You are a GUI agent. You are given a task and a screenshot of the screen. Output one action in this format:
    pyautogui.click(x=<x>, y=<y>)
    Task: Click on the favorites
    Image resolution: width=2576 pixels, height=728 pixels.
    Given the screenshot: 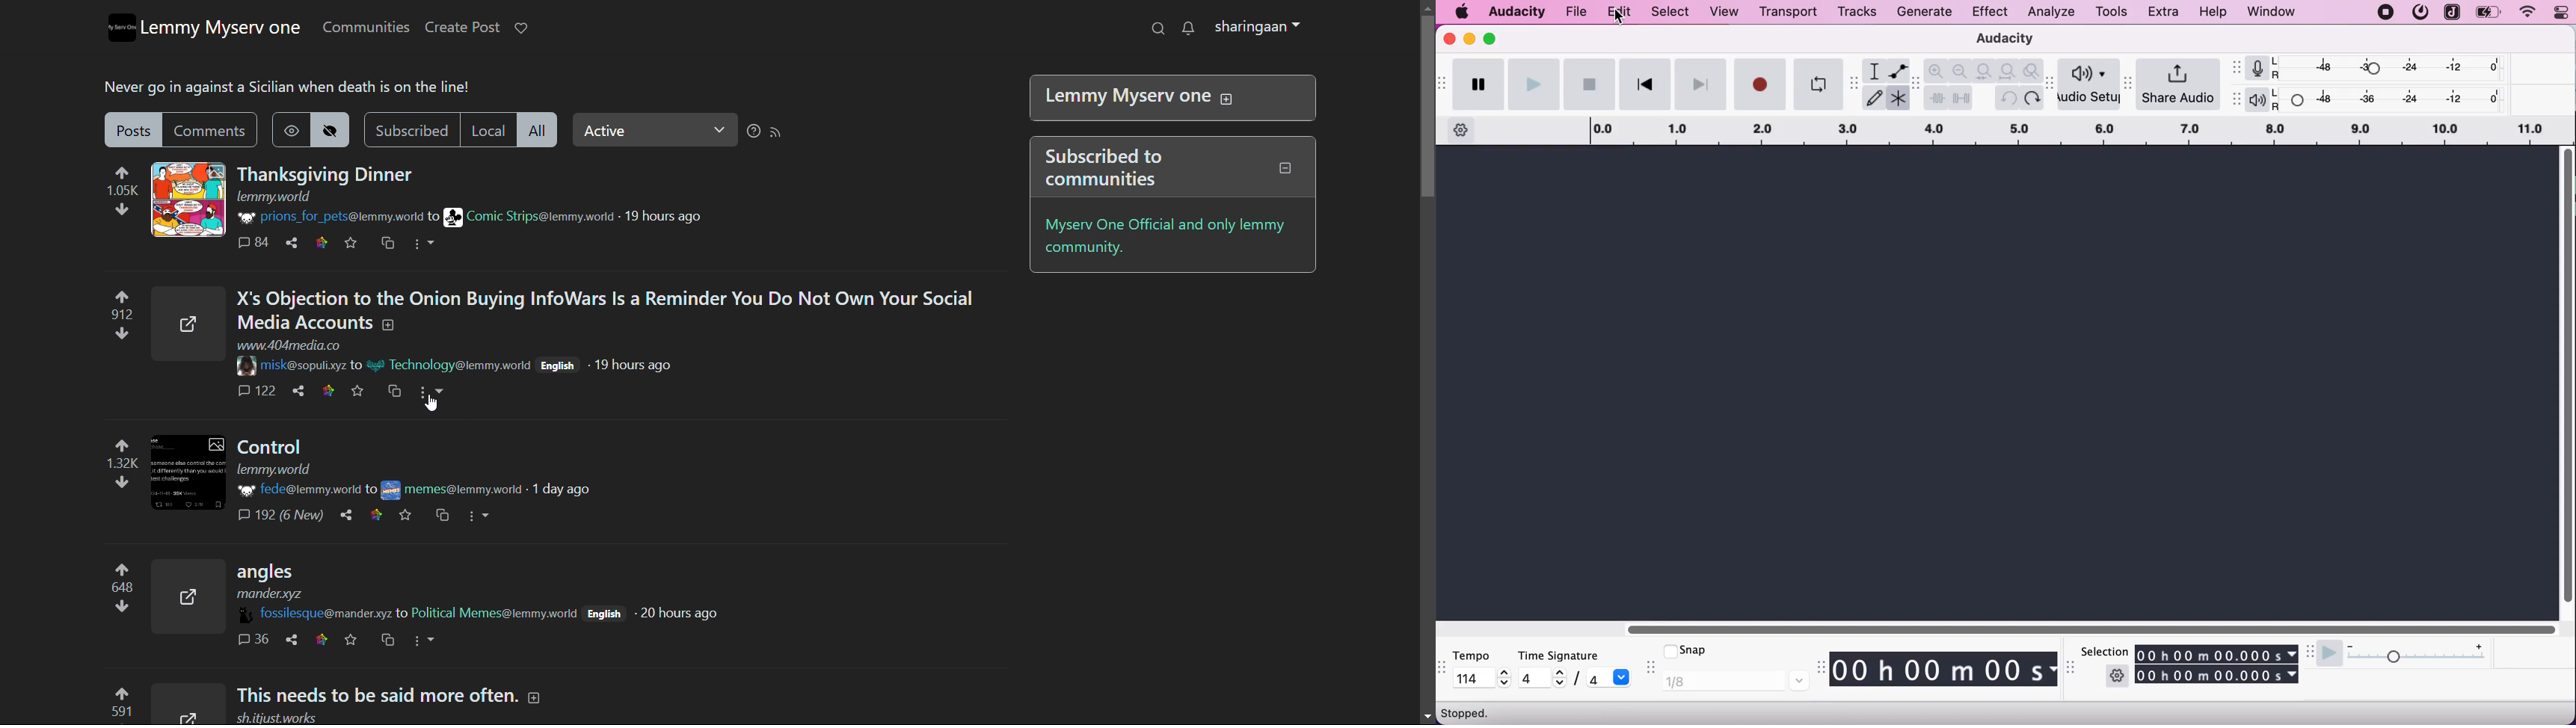 What is the action you would take?
    pyautogui.click(x=349, y=639)
    